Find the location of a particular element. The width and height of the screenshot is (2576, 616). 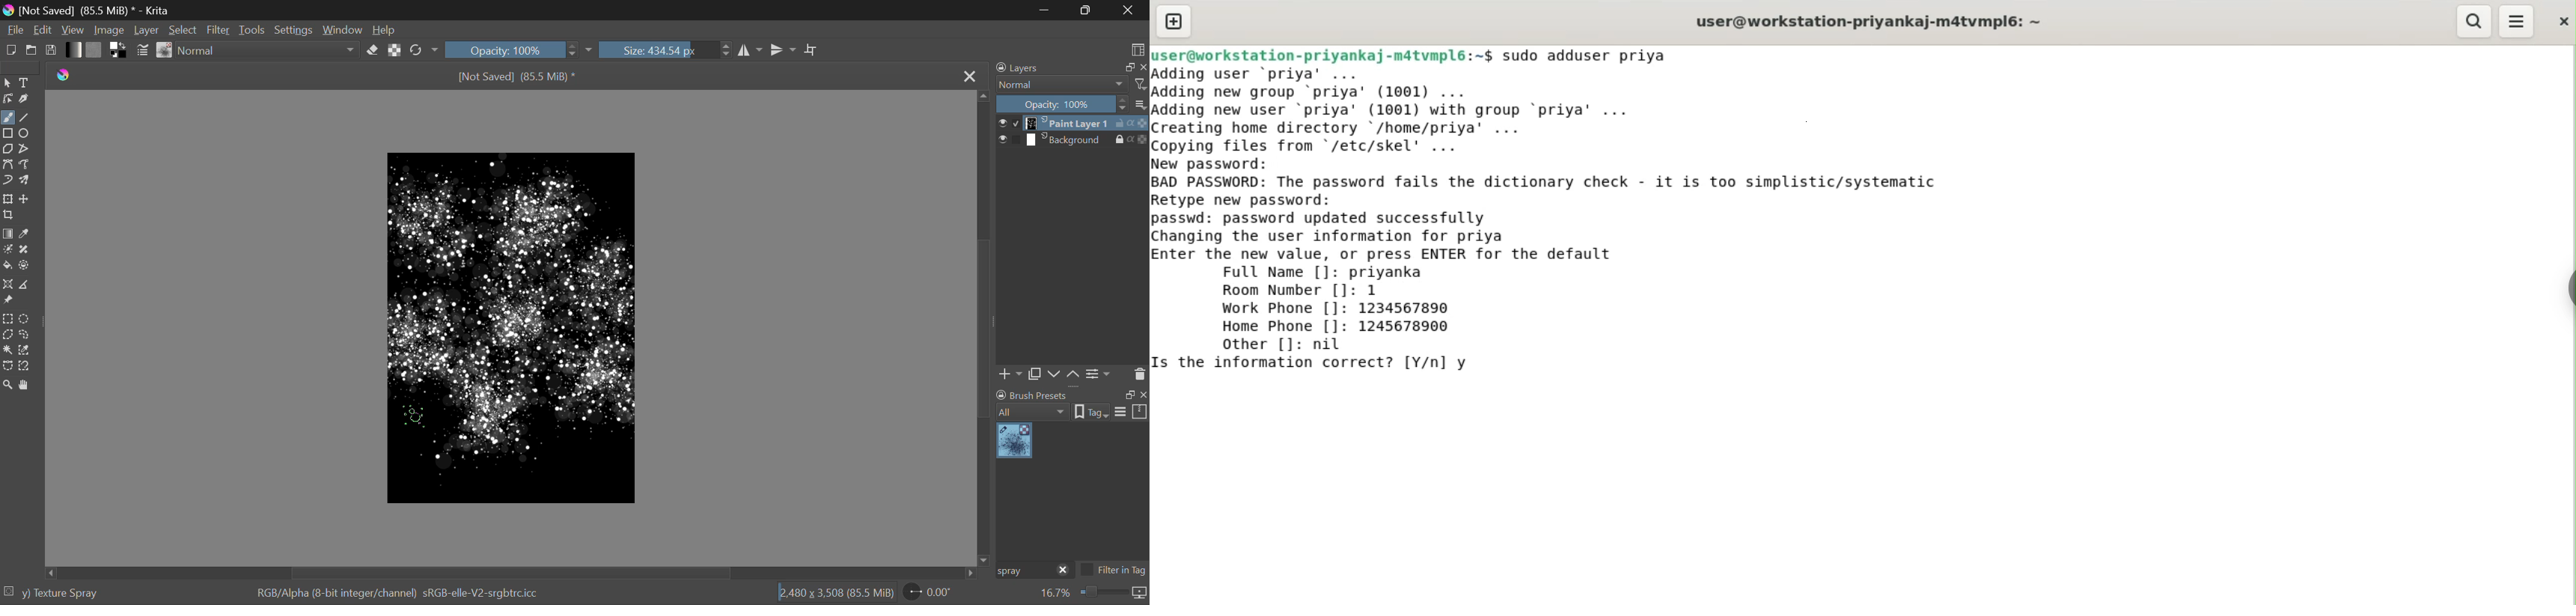

Vertical Mirror Flip is located at coordinates (748, 50).